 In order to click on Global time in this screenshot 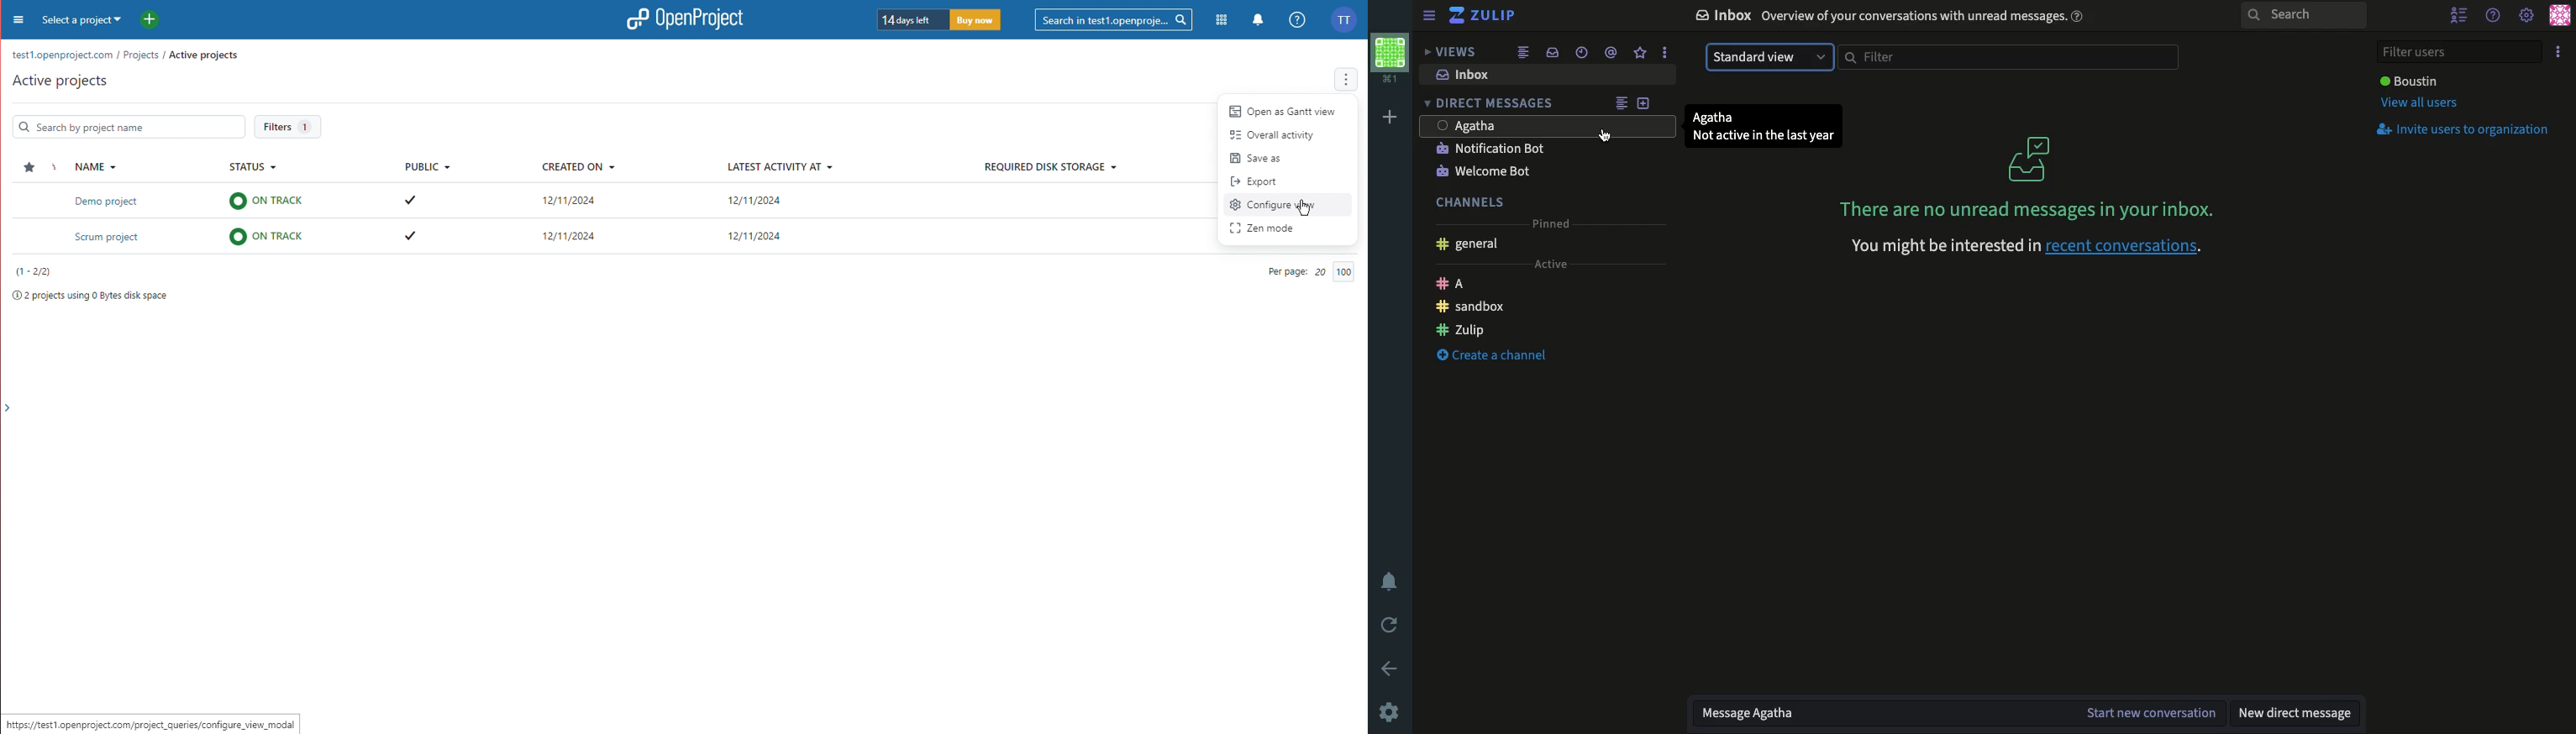, I will do `click(1582, 55)`.